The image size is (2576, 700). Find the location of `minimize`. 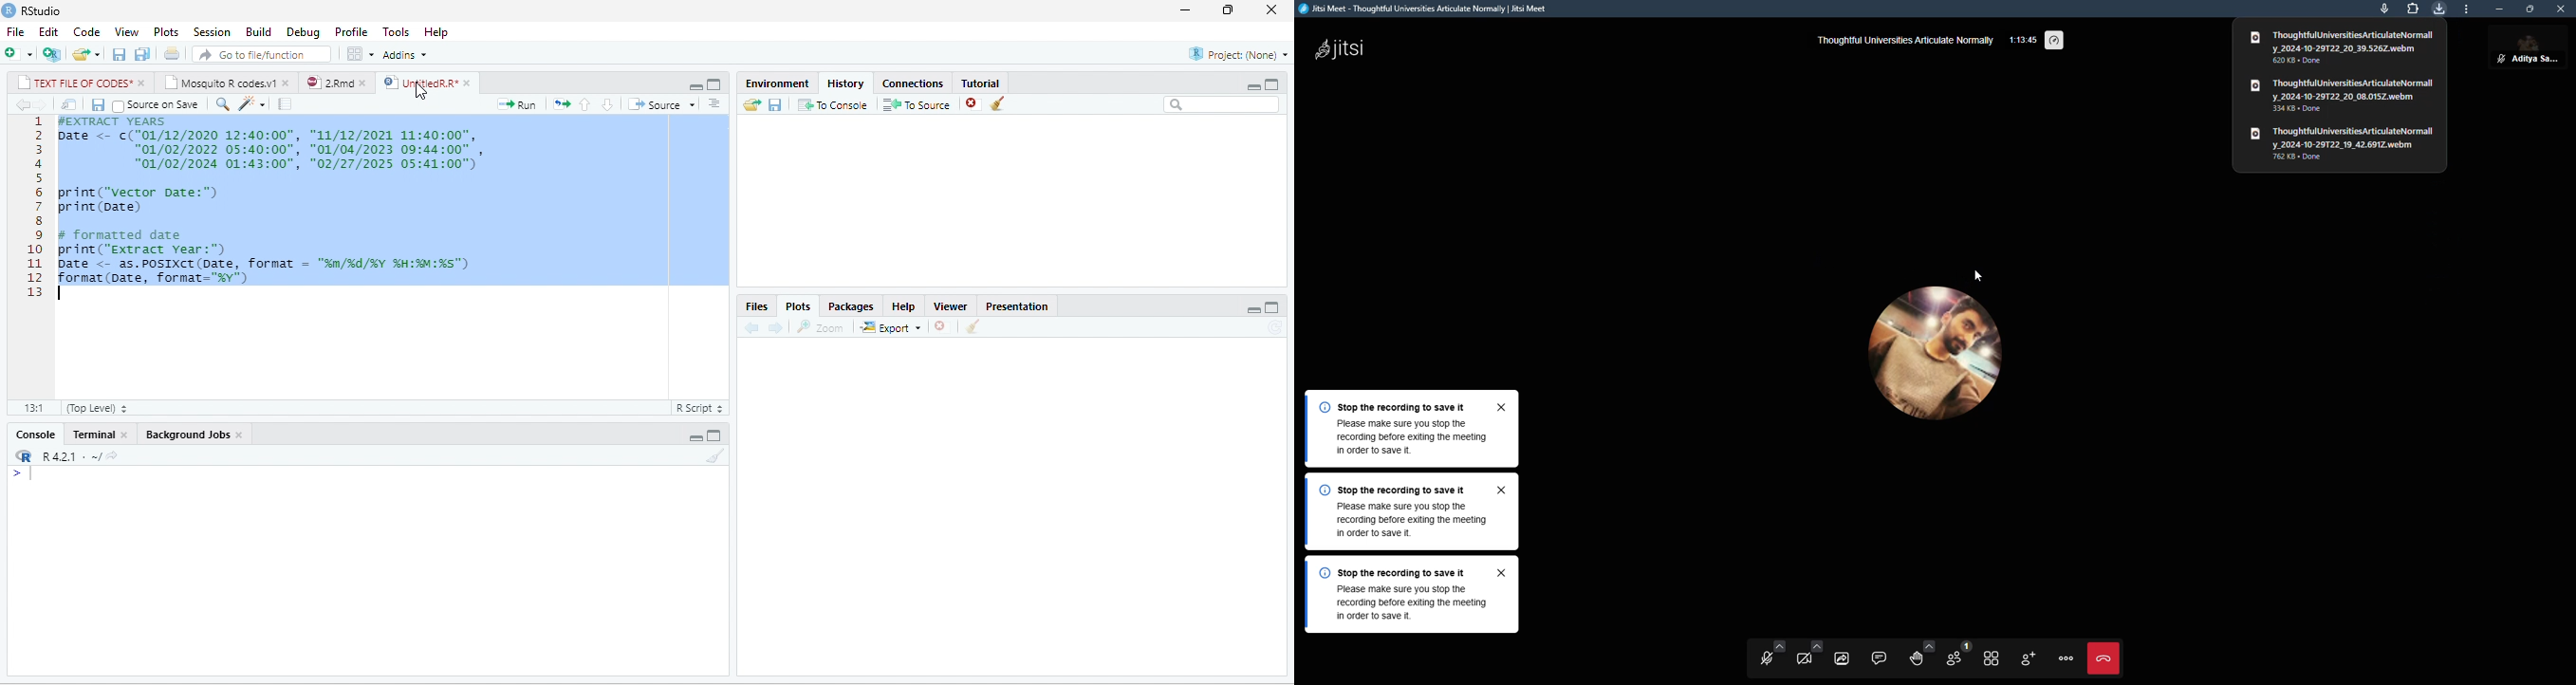

minimize is located at coordinates (1253, 86).